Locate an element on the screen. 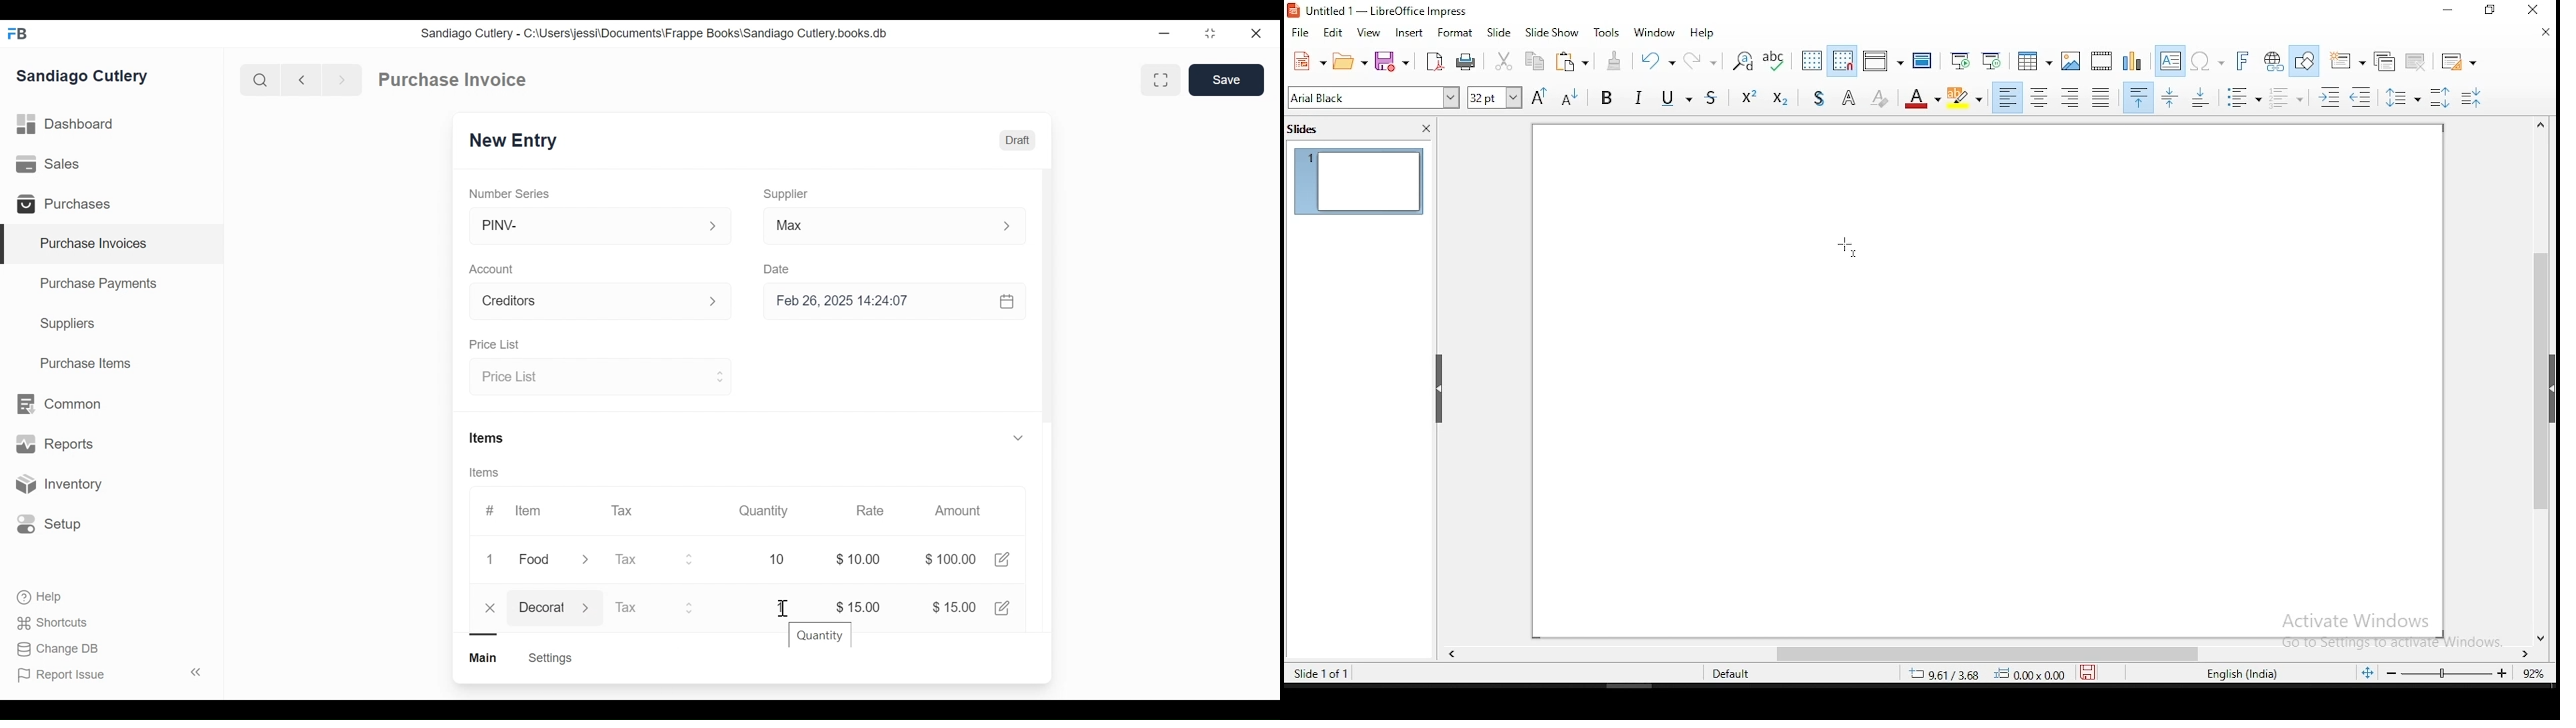  Dimensions is located at coordinates (1987, 673).